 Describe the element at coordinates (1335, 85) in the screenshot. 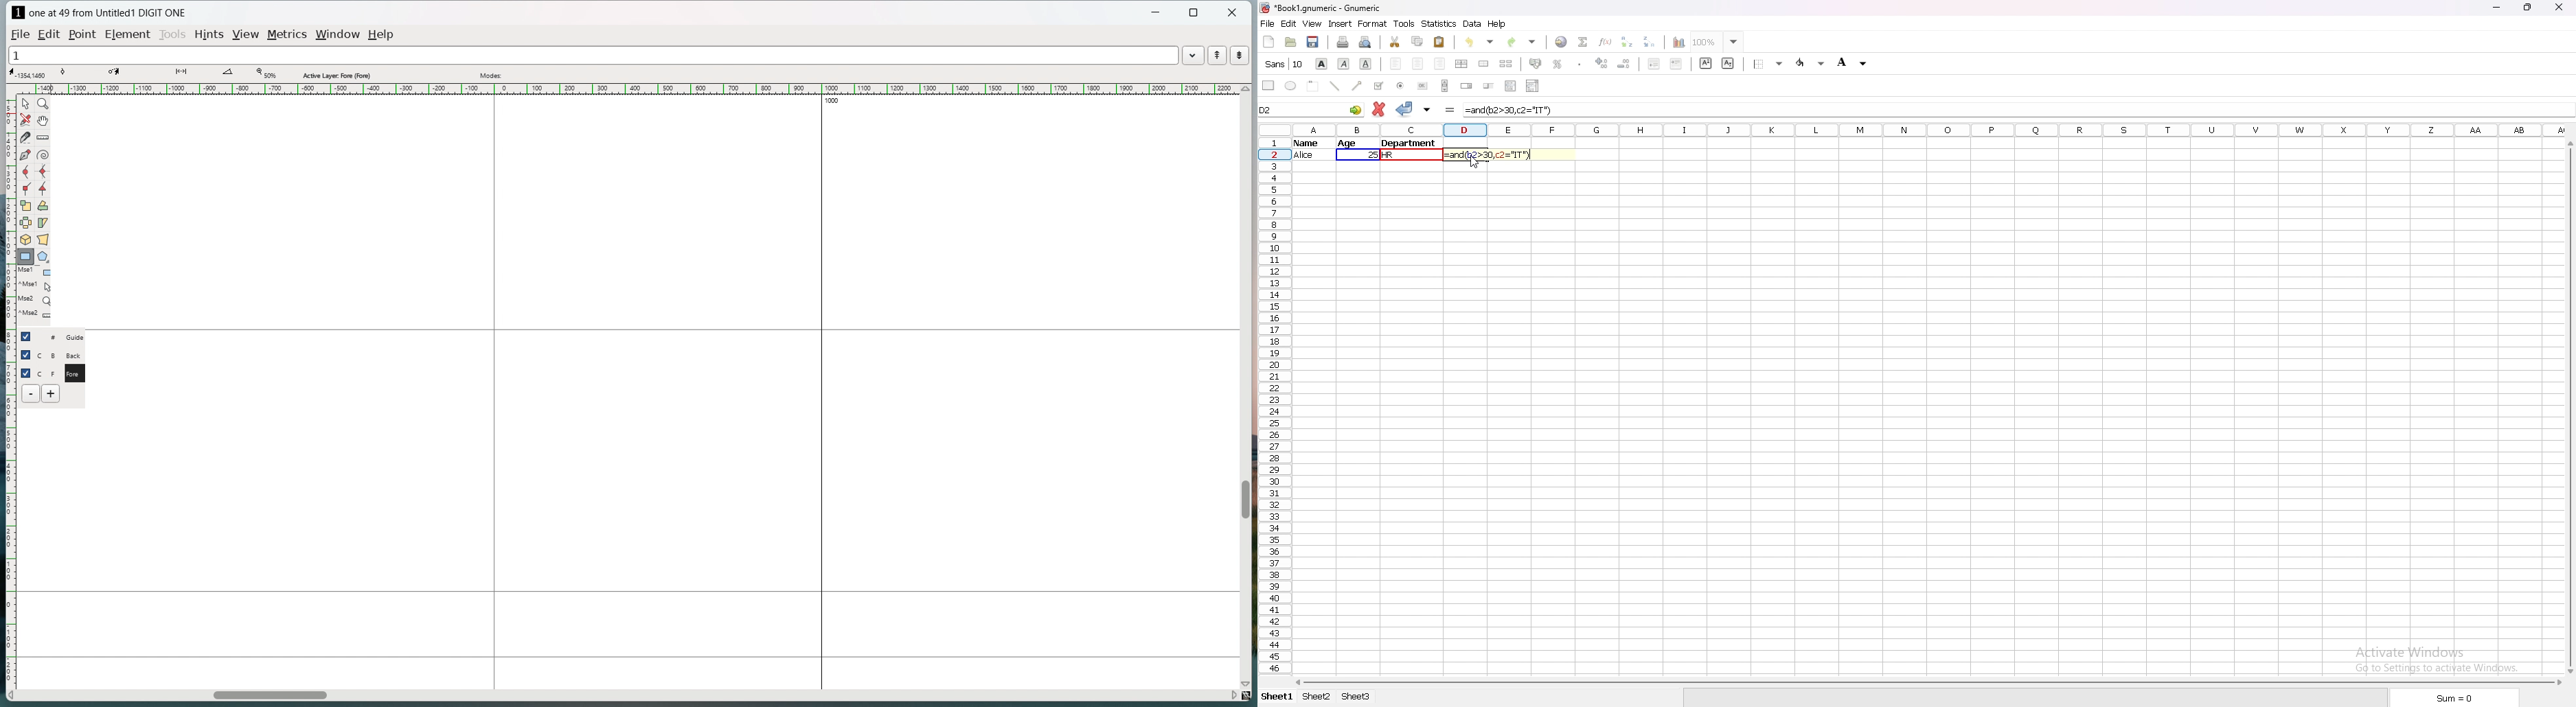

I see `line` at that location.